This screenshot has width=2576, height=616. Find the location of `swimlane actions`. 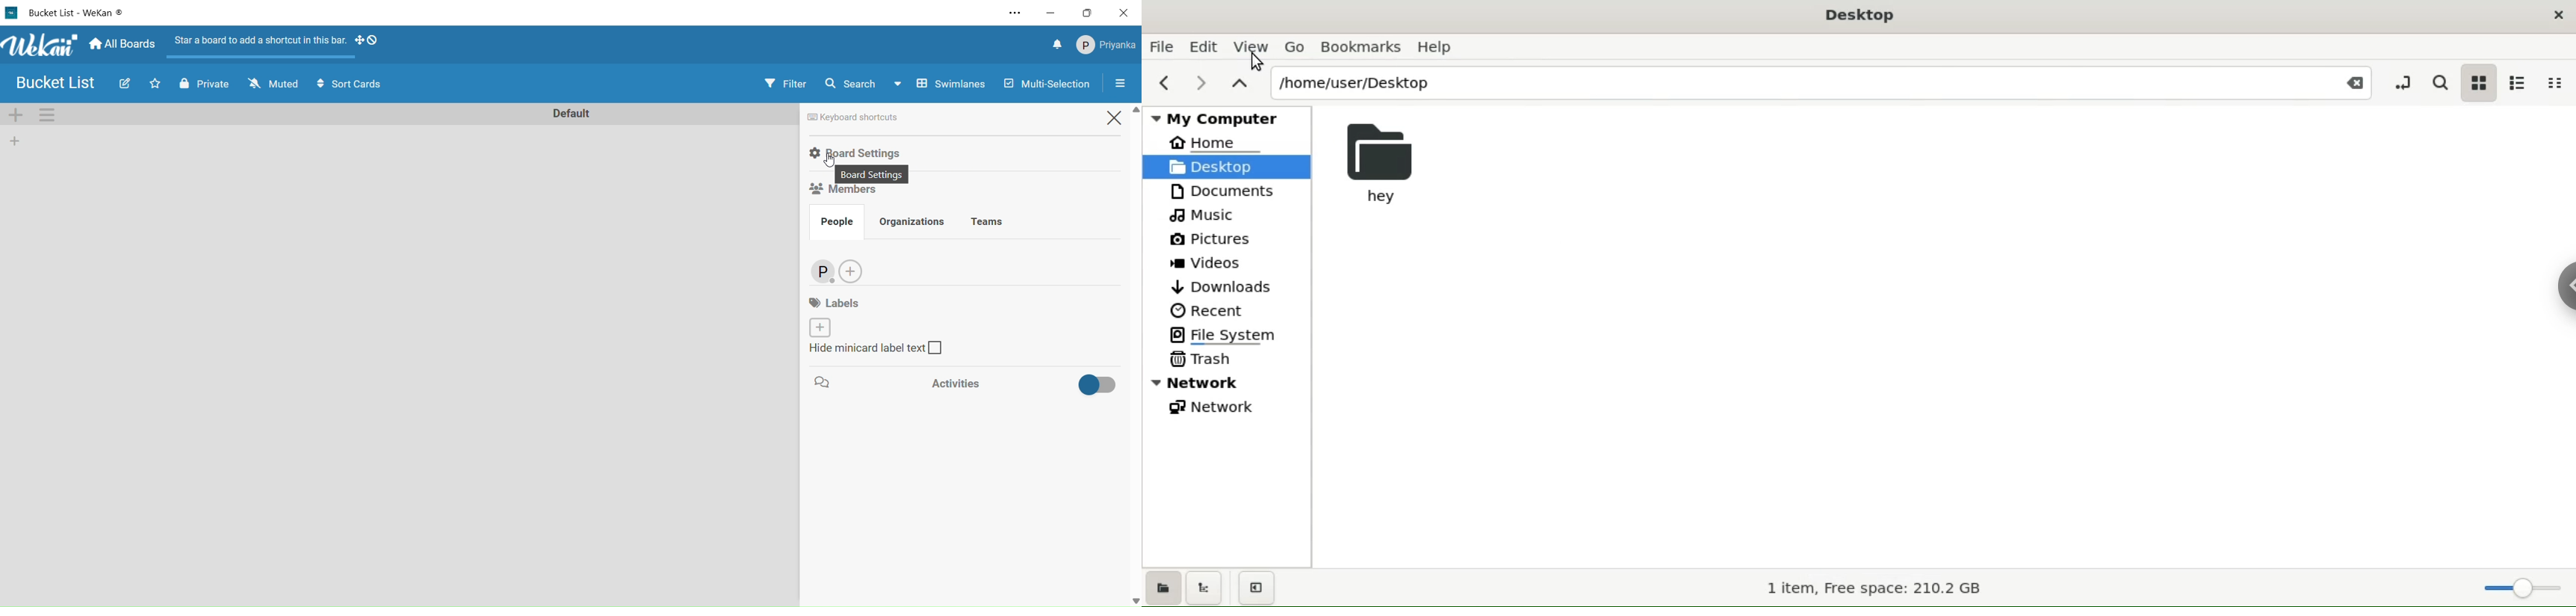

swimlane actions is located at coordinates (47, 115).